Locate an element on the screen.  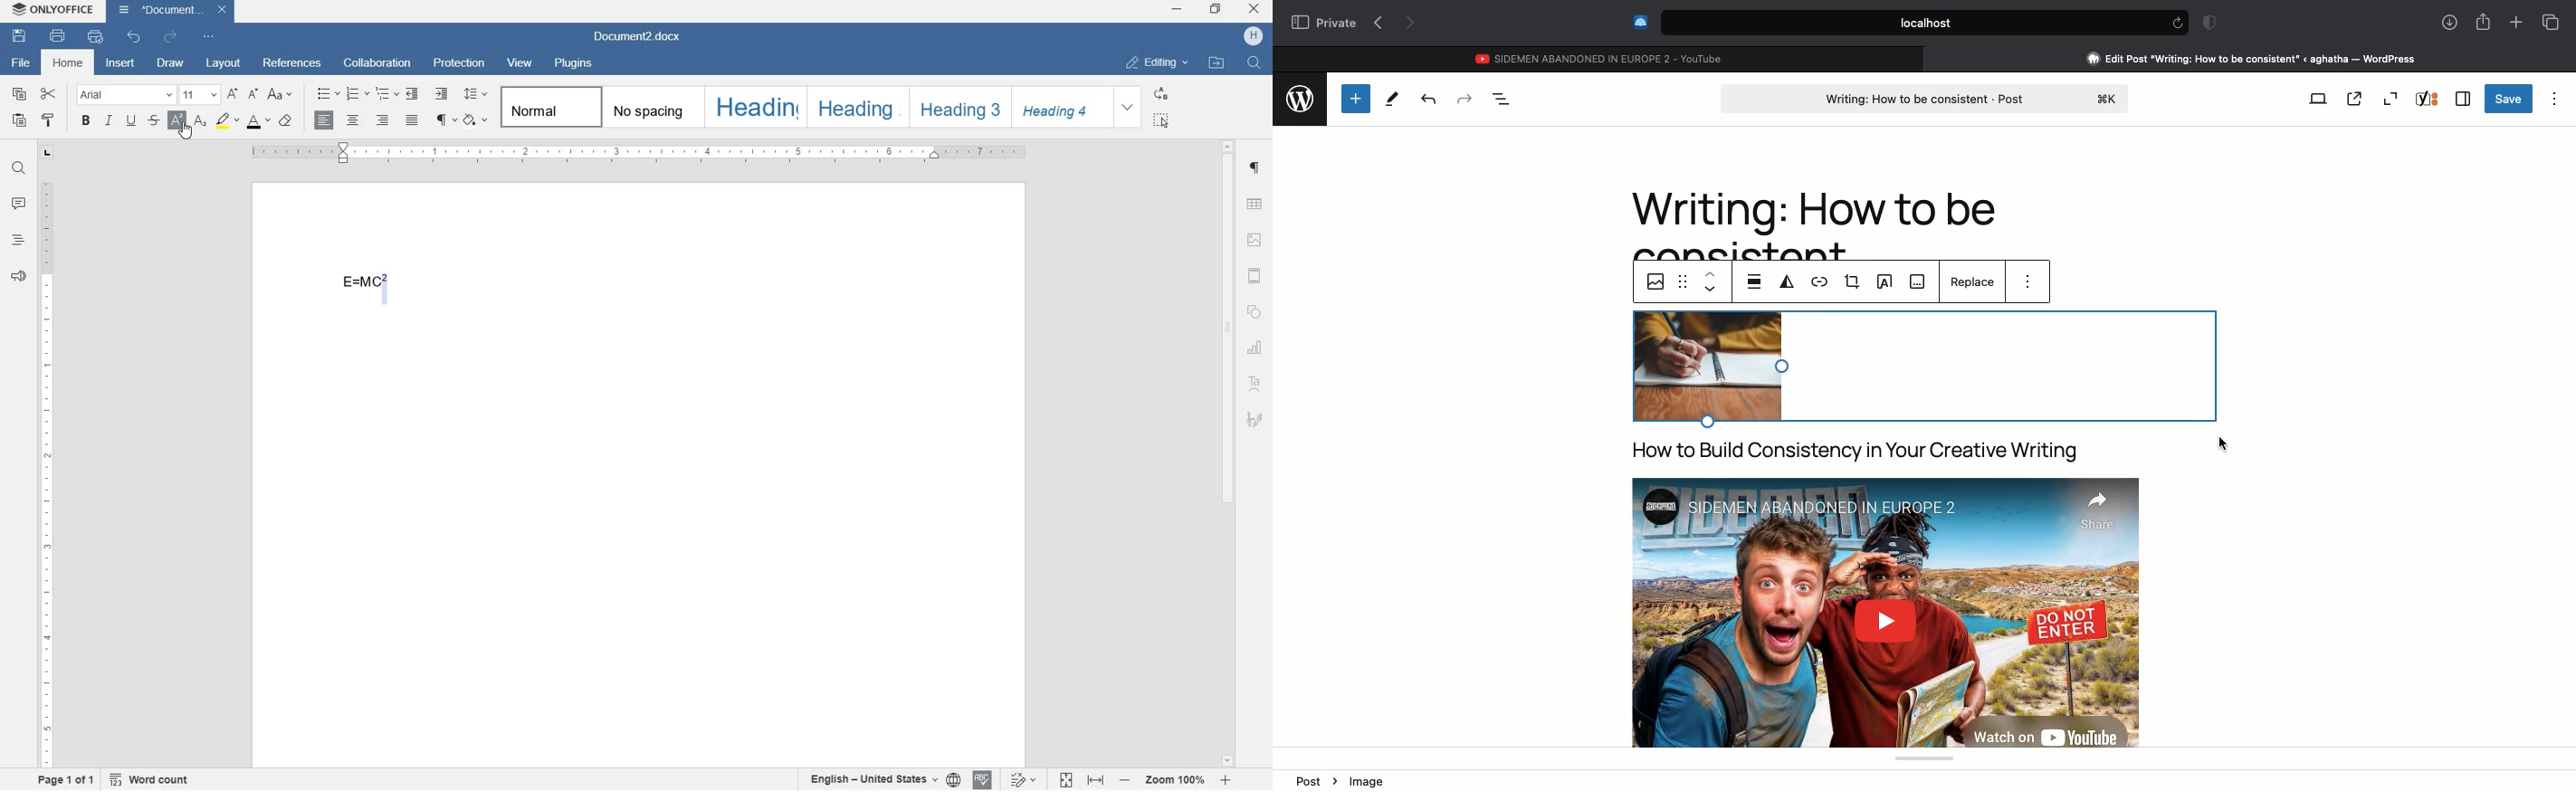
New tab is located at coordinates (2516, 23).